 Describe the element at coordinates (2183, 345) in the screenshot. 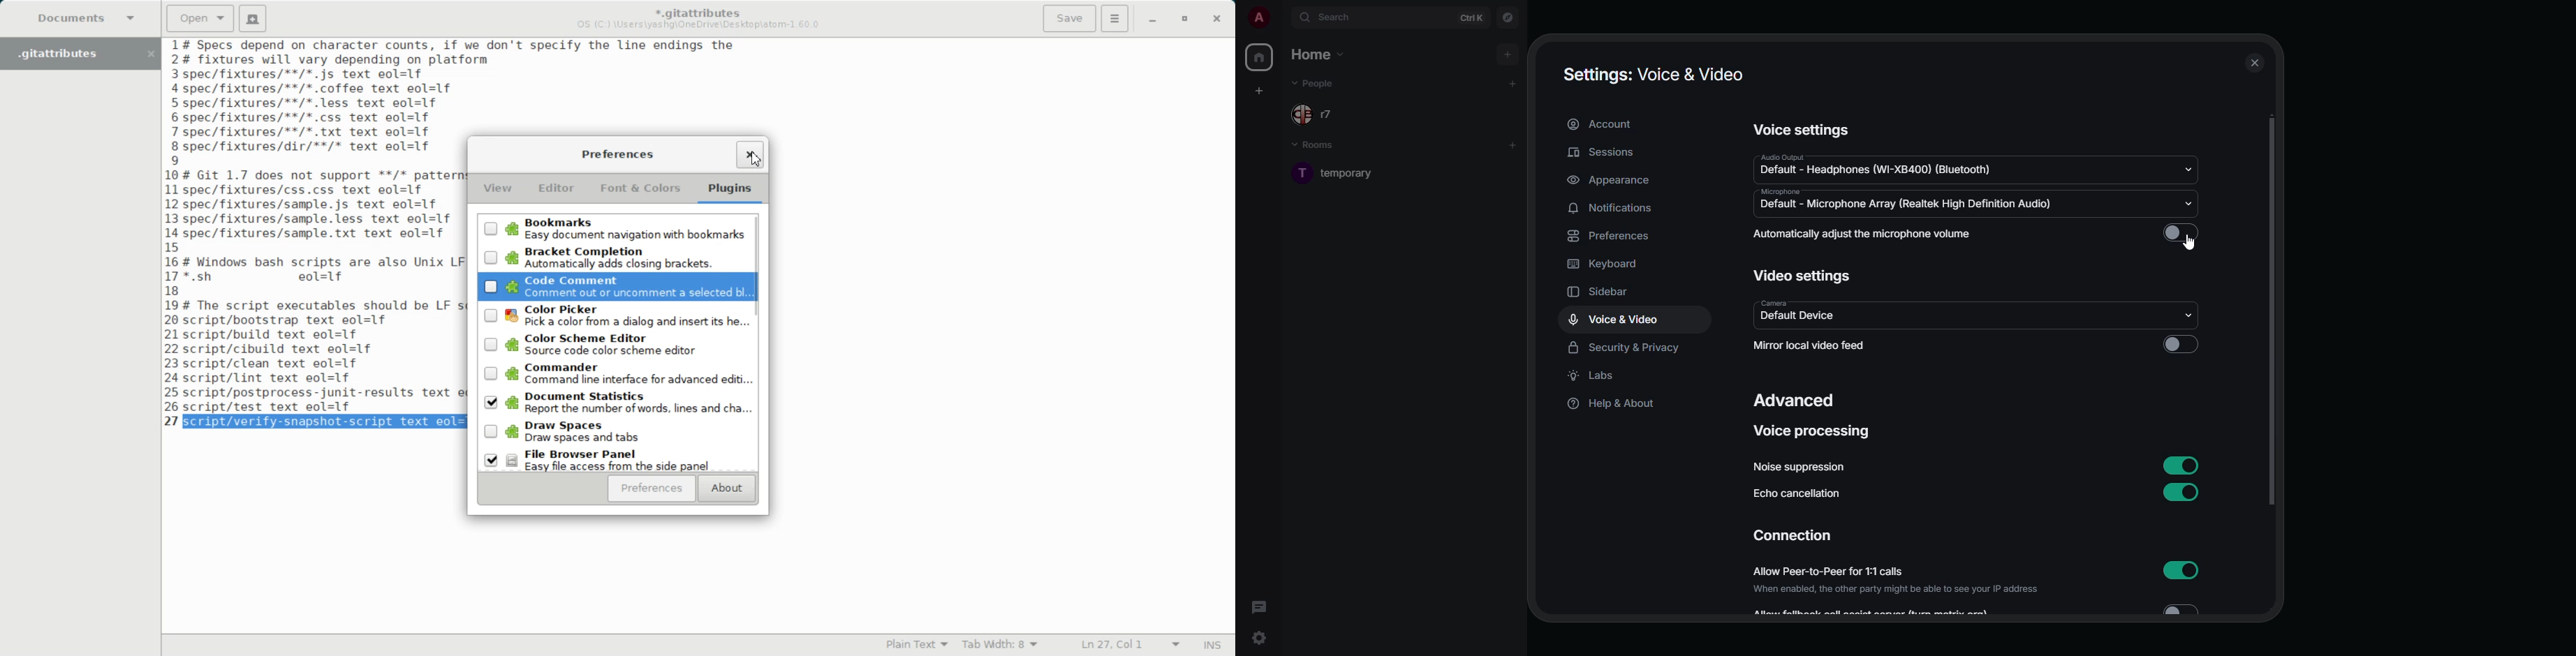

I see `click to enable` at that location.